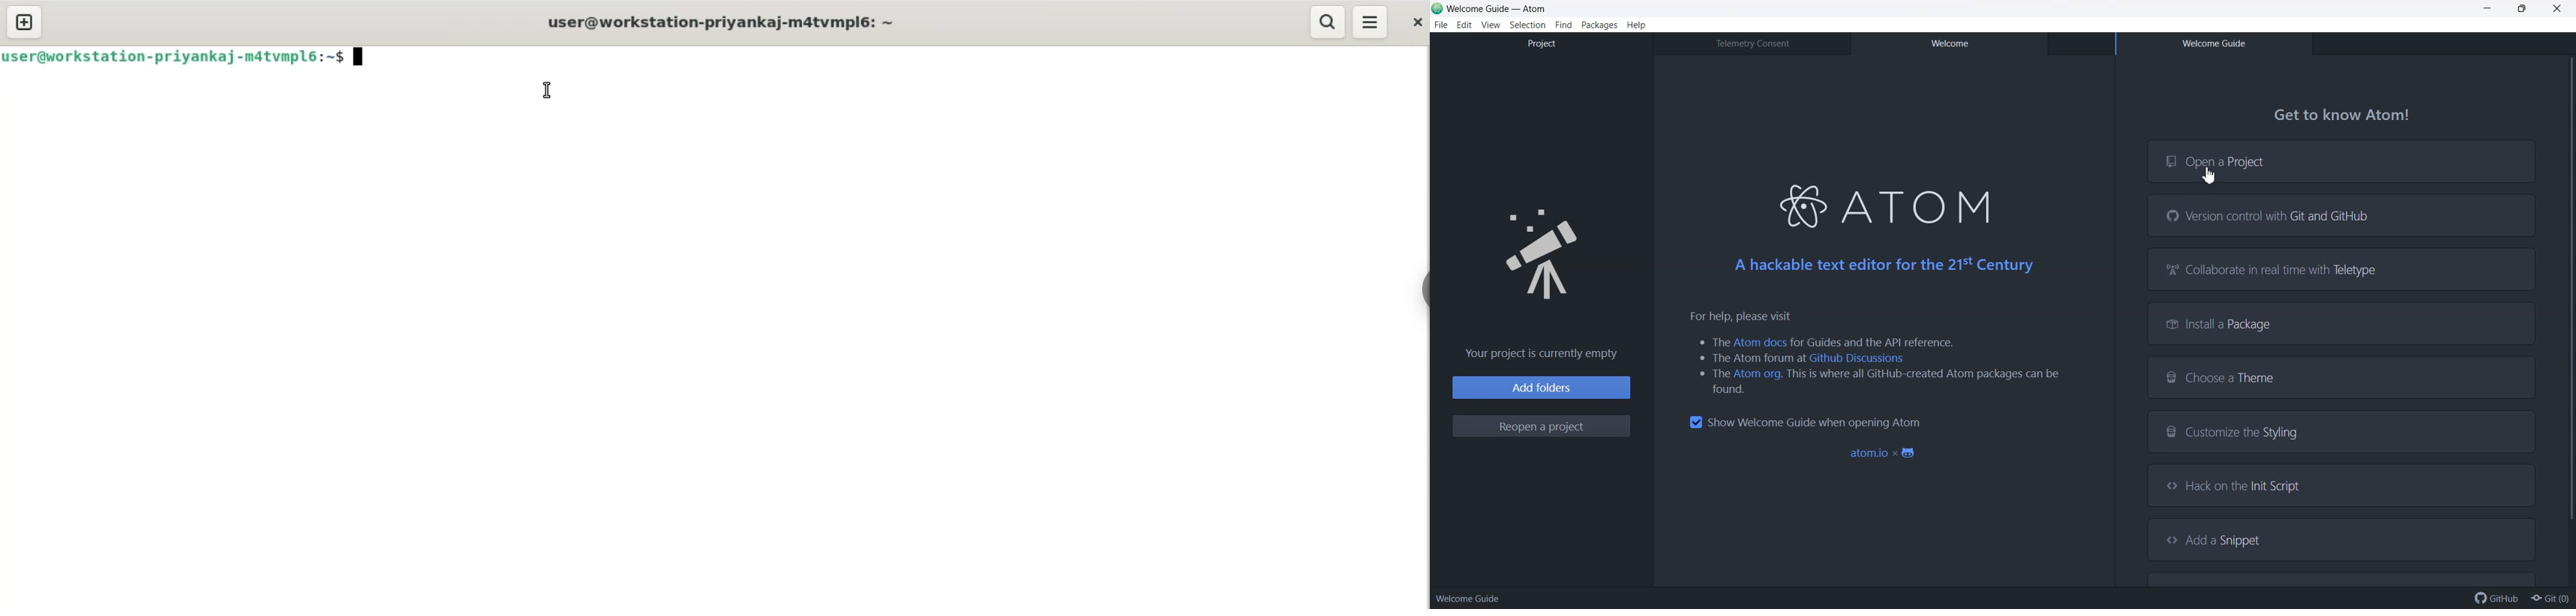 The image size is (2576, 616). I want to click on Customize the styling, so click(2342, 432).